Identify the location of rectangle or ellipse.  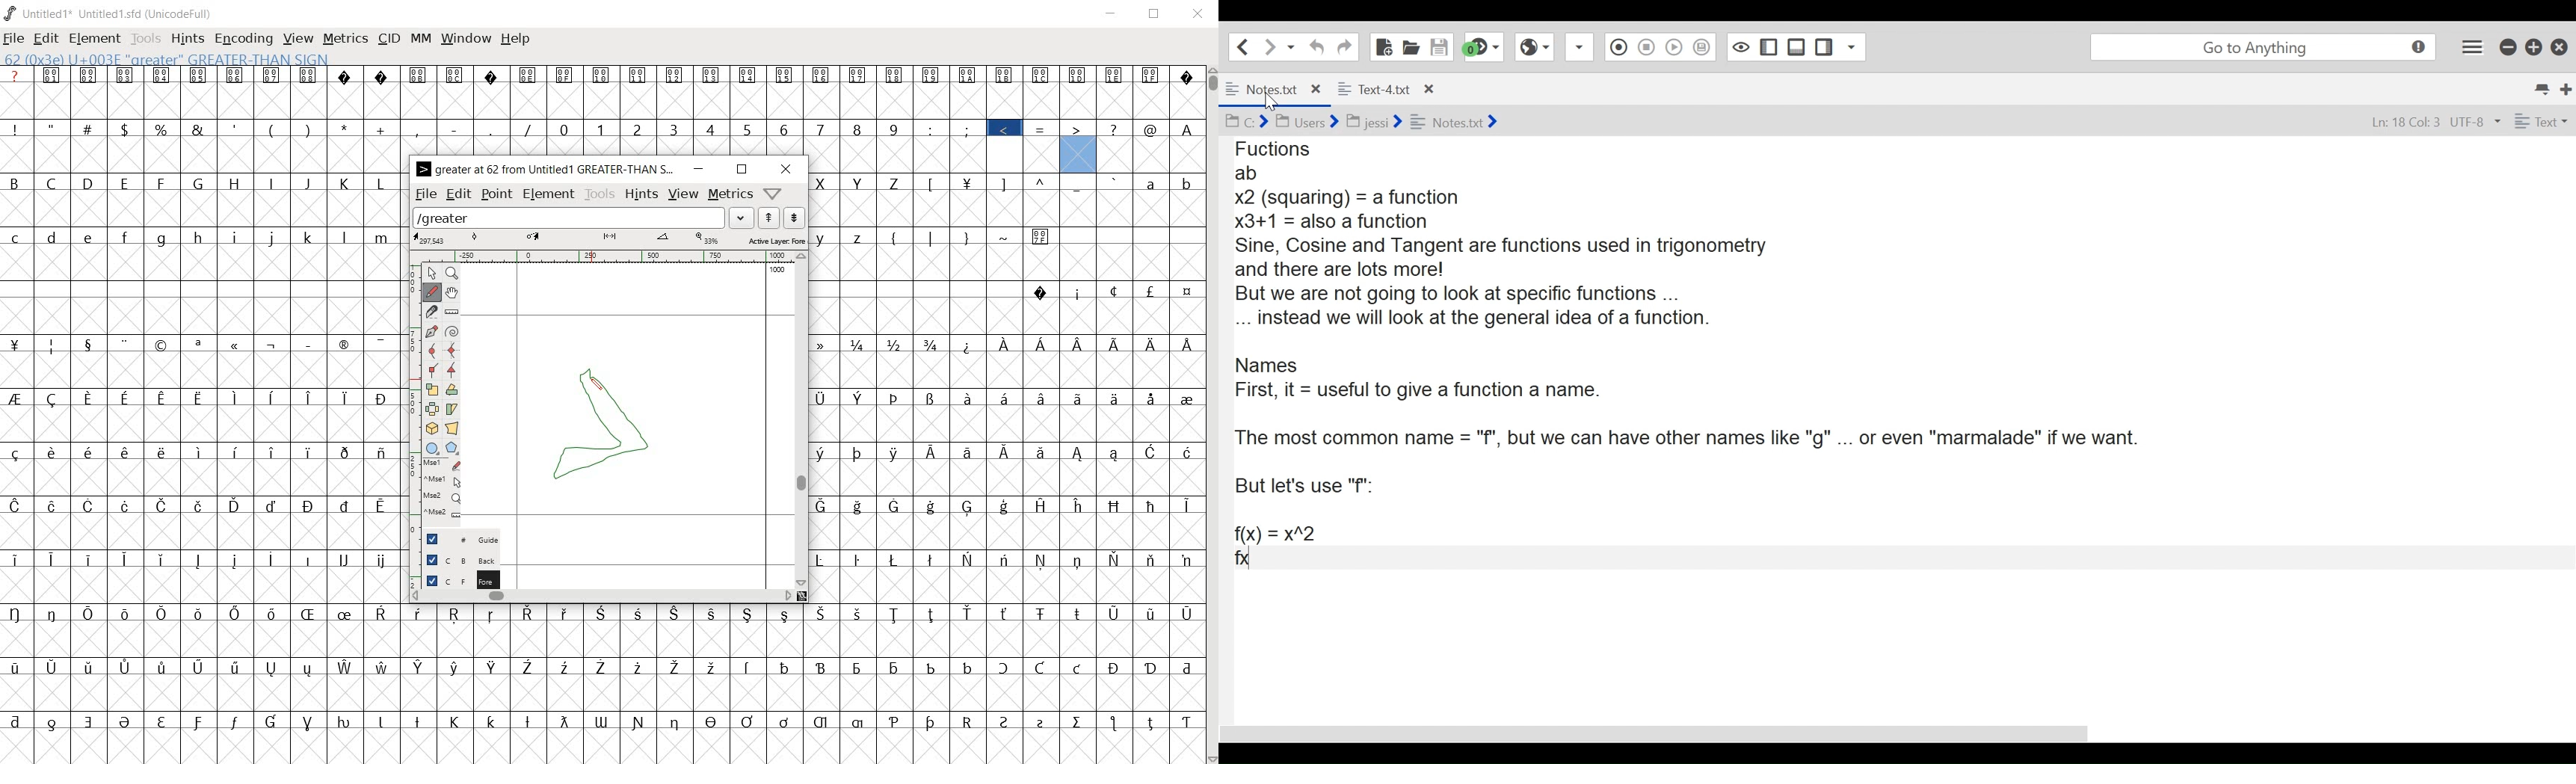
(431, 447).